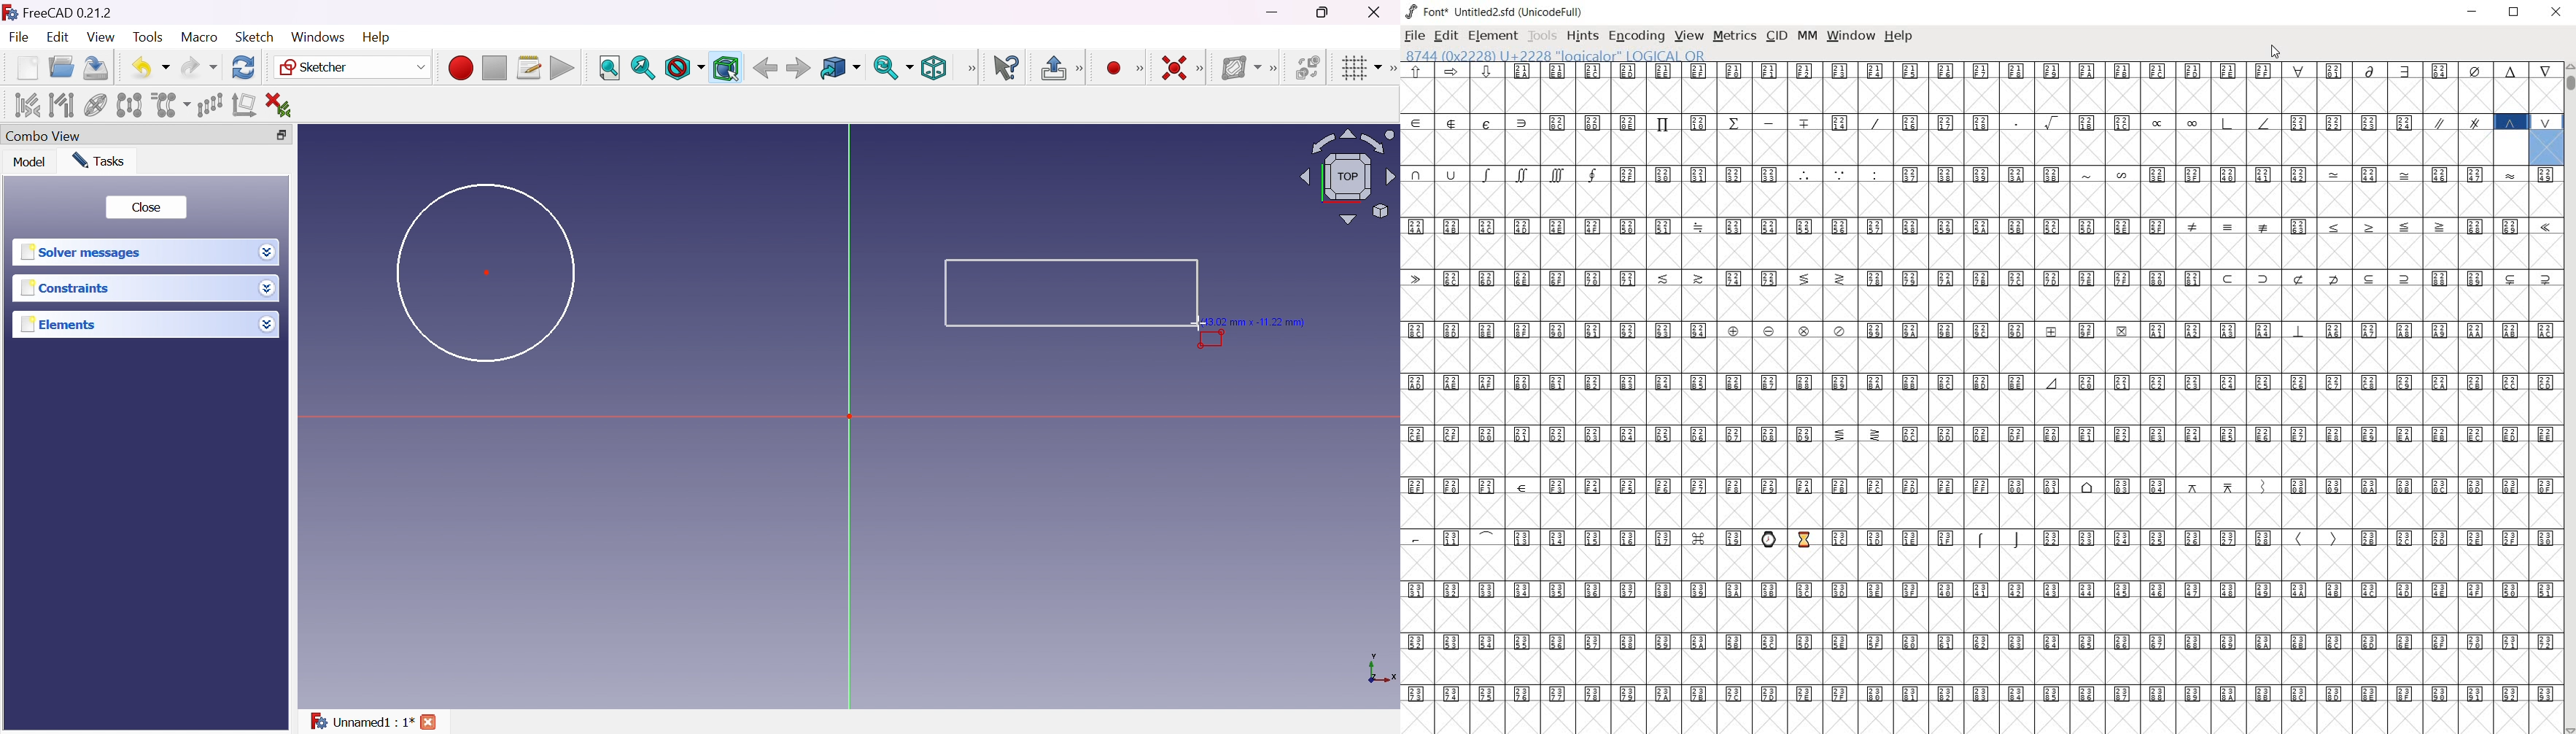  I want to click on Minimize, so click(1276, 12).